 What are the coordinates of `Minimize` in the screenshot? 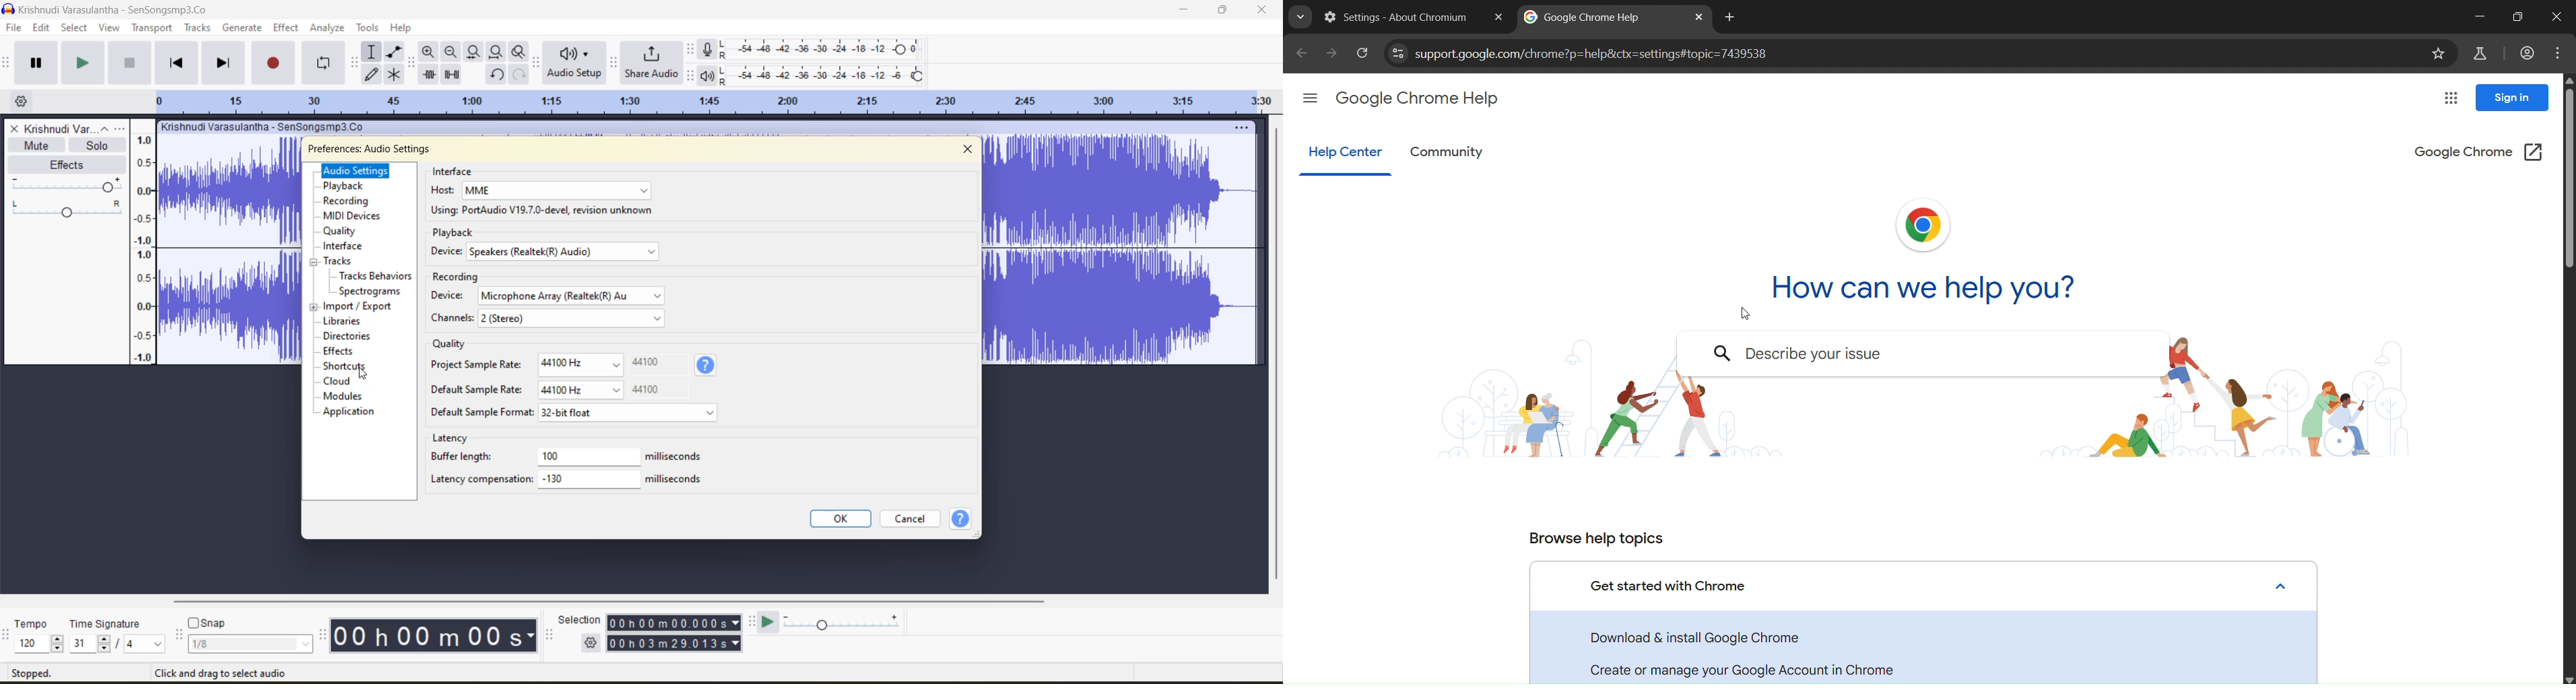 It's located at (2478, 17).